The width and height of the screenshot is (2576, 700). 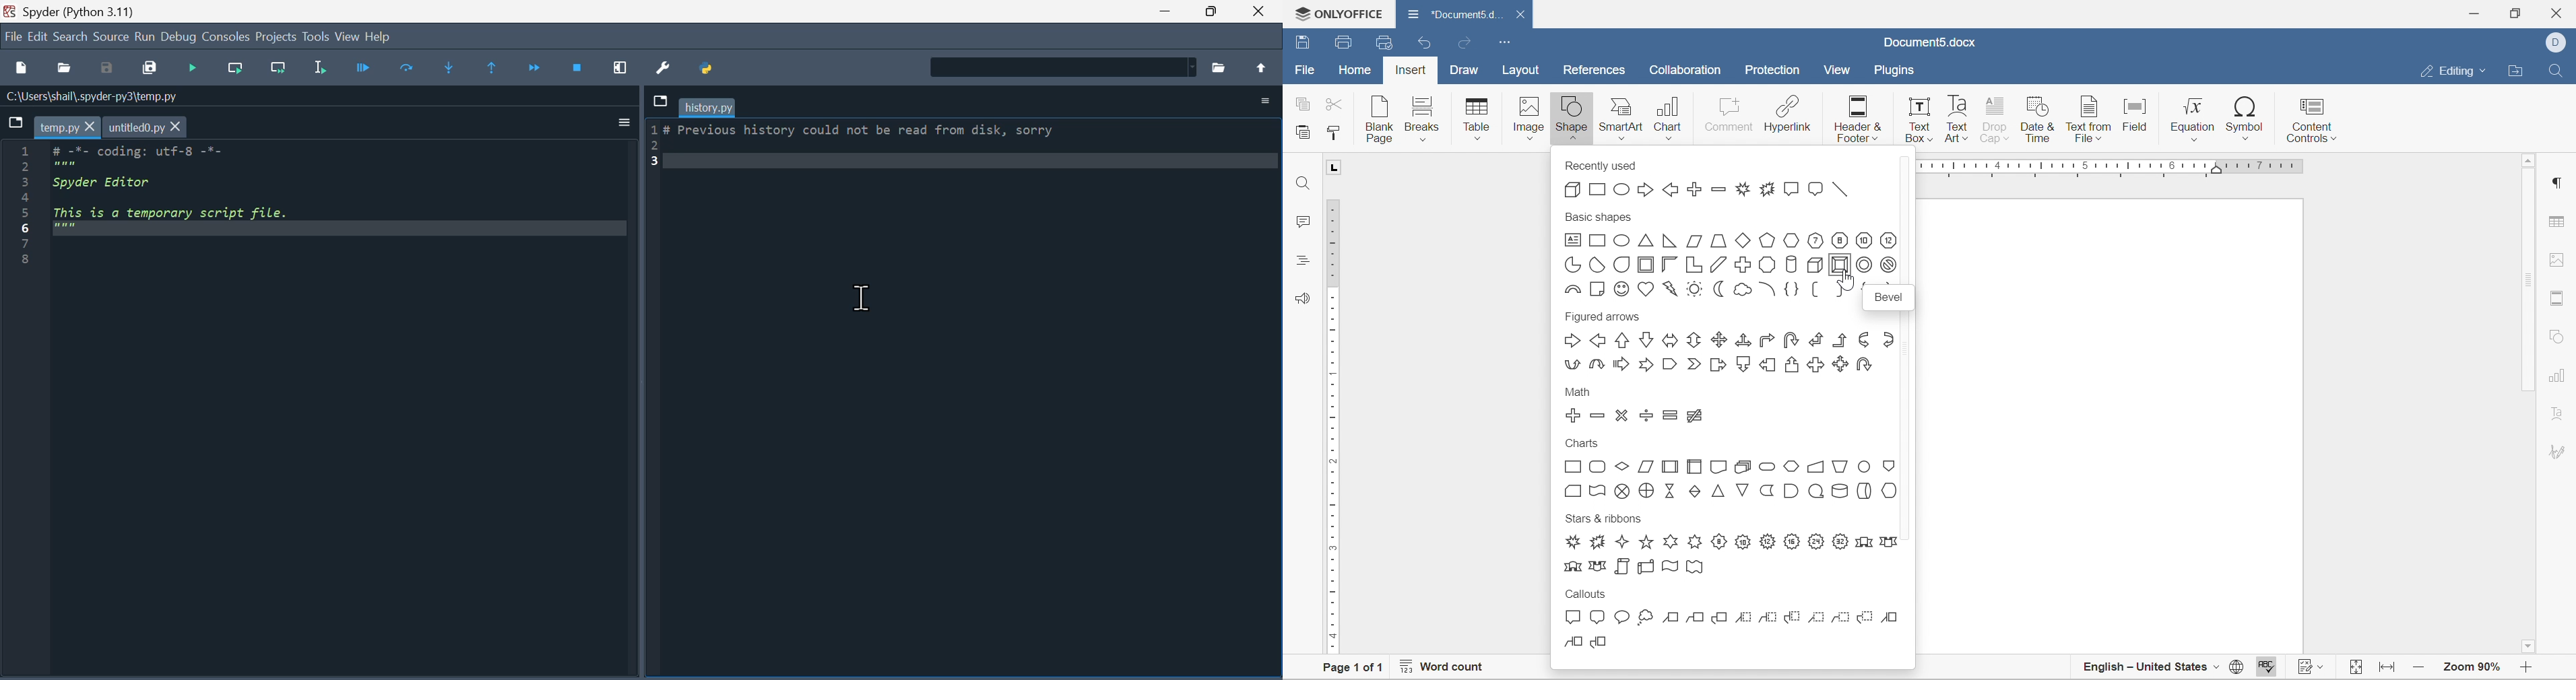 I want to click on recently used, so click(x=1710, y=181).